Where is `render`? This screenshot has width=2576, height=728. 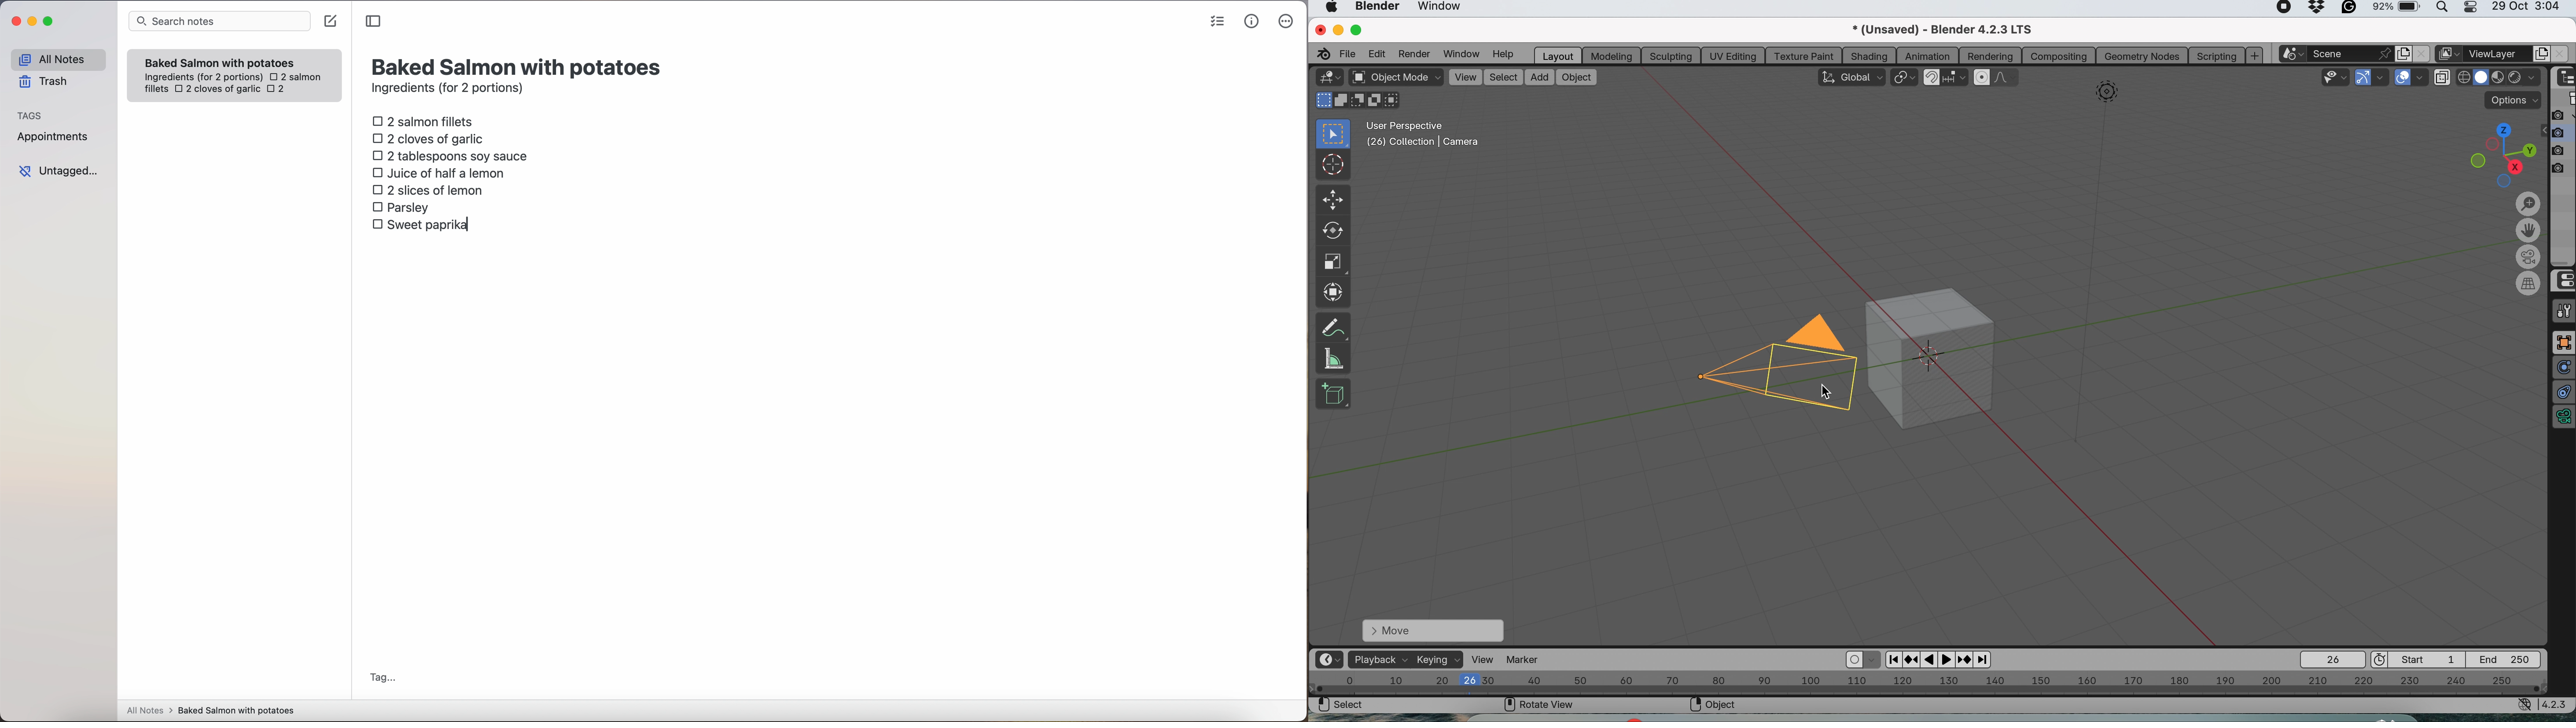 render is located at coordinates (1413, 54).